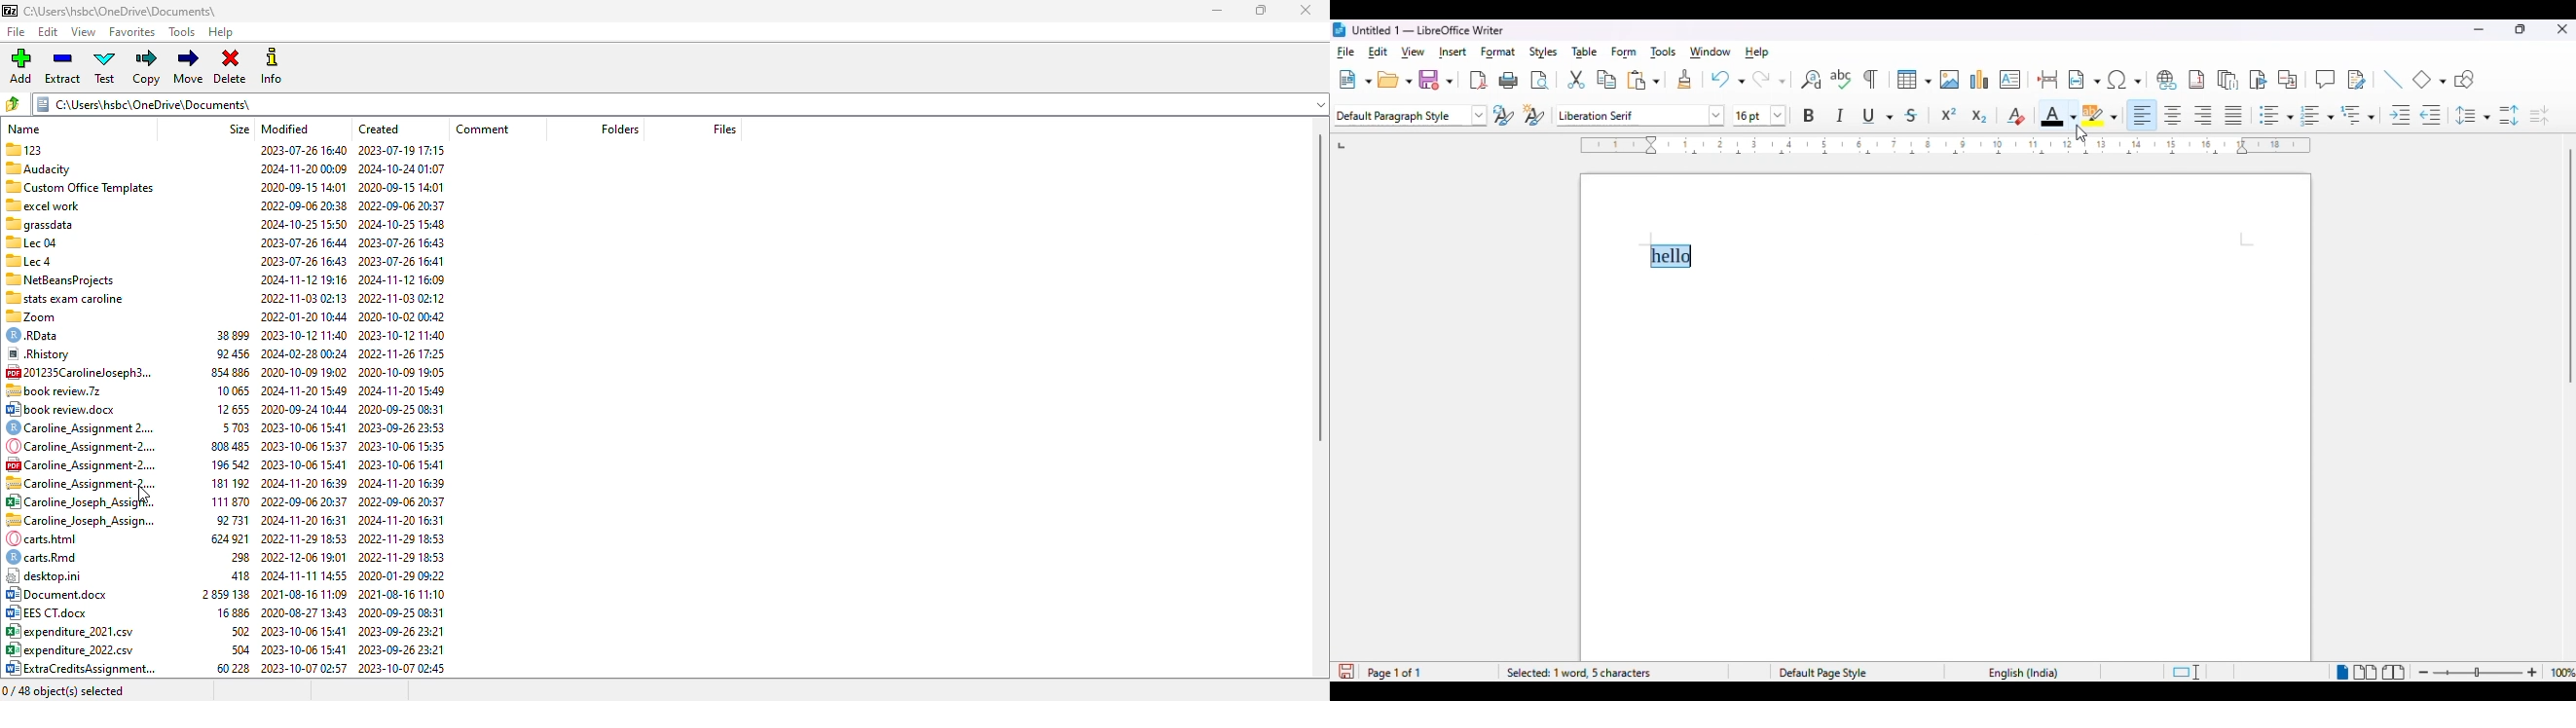 Image resolution: width=2576 pixels, height=728 pixels. I want to click on select outline format, so click(2358, 115).